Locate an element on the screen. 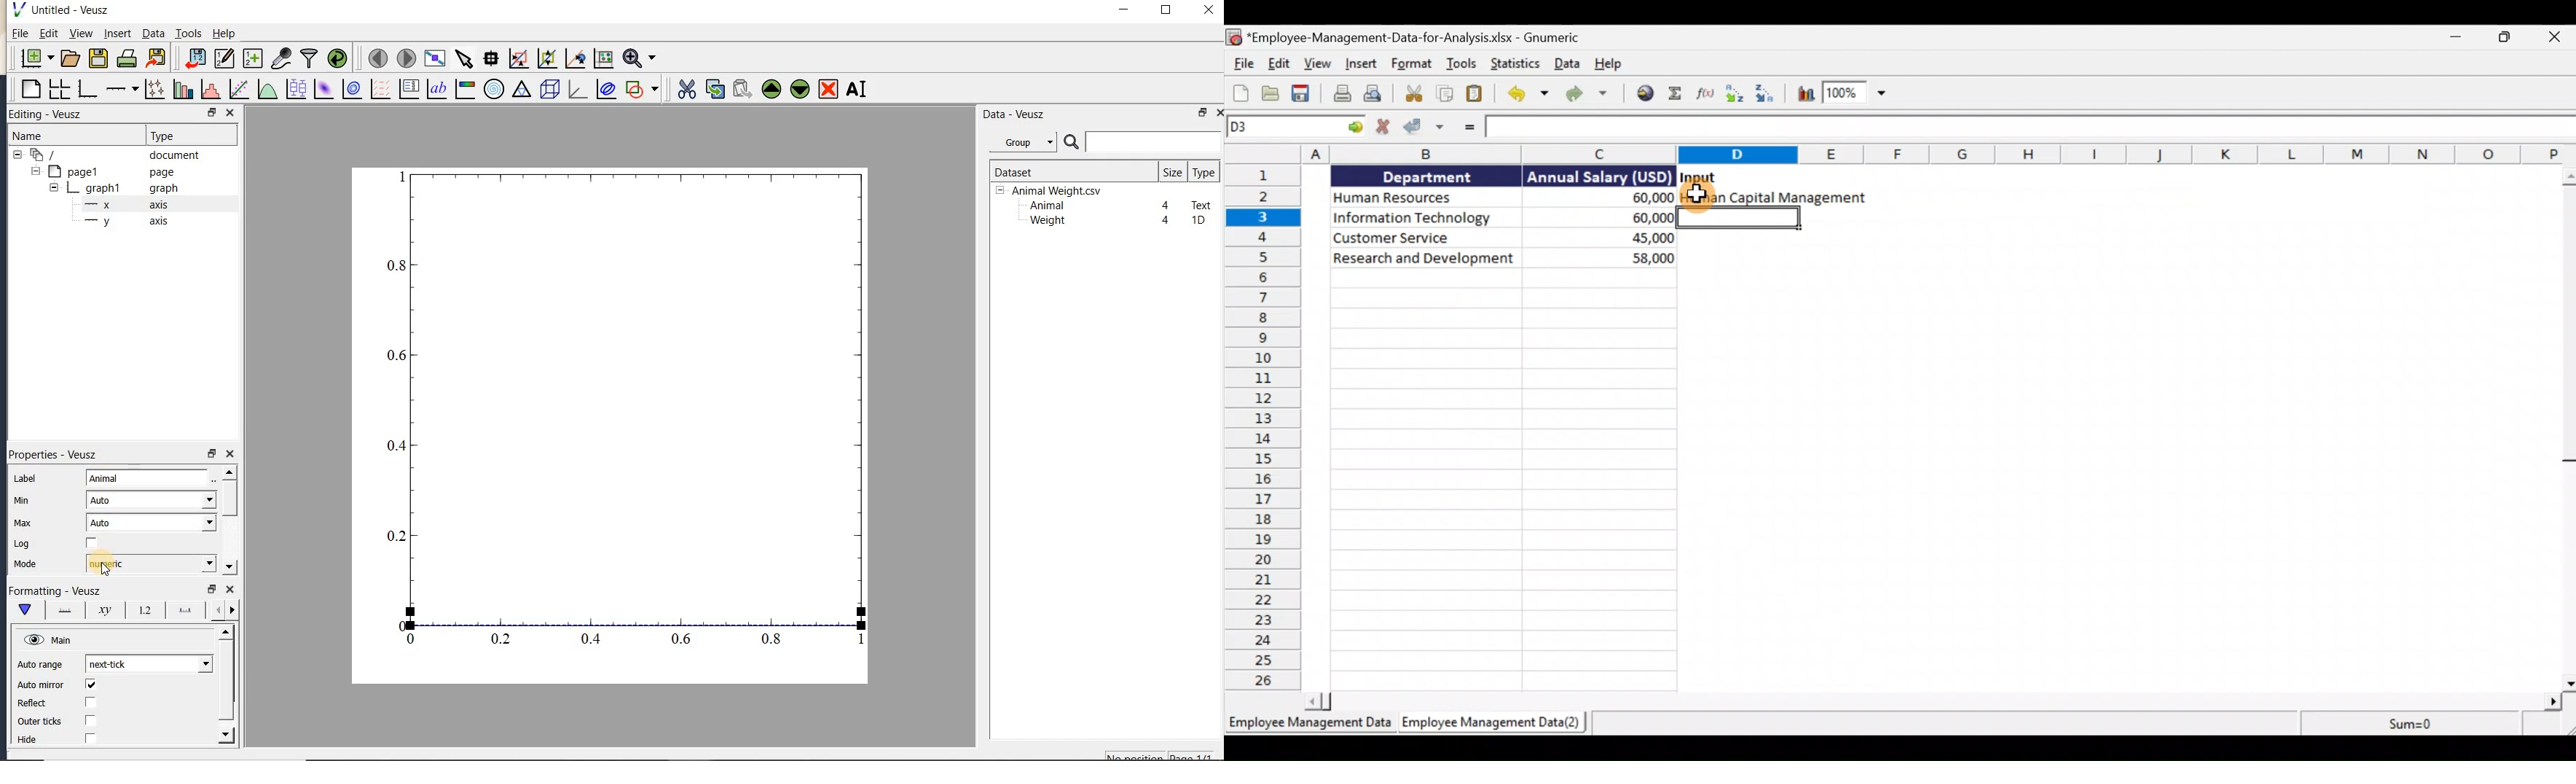 The width and height of the screenshot is (2576, 784). axis is located at coordinates (122, 205).